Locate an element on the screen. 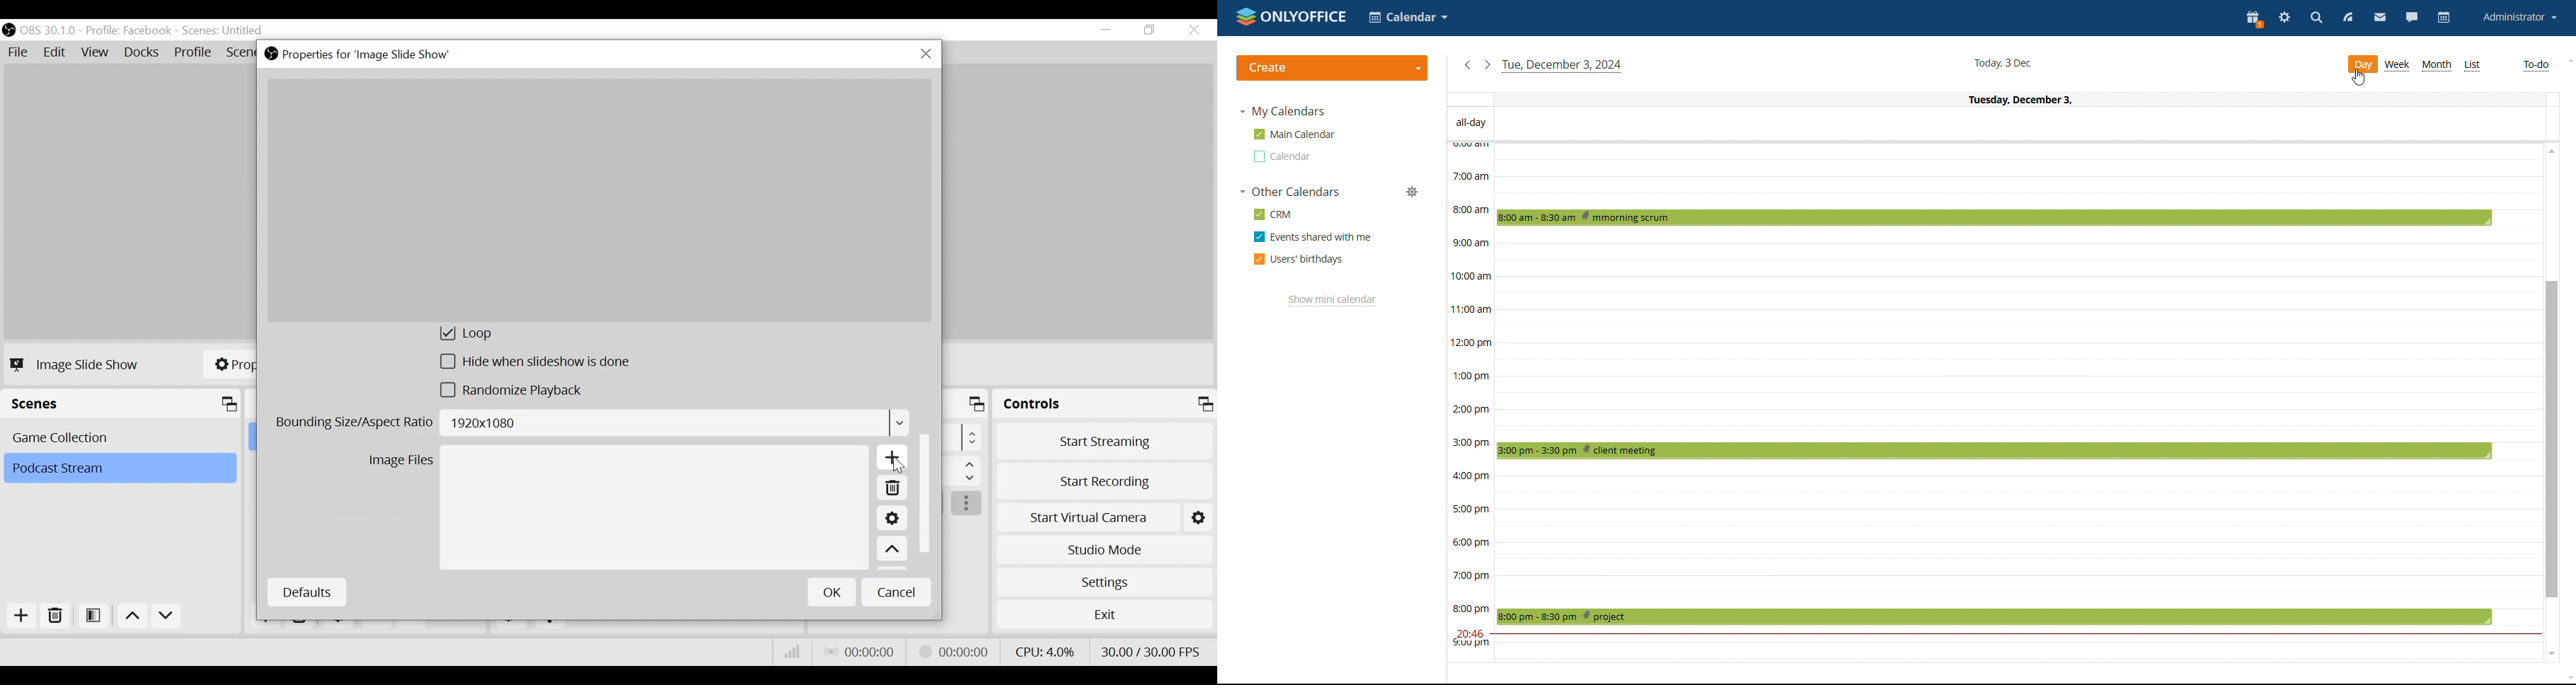  more options is located at coordinates (968, 504).